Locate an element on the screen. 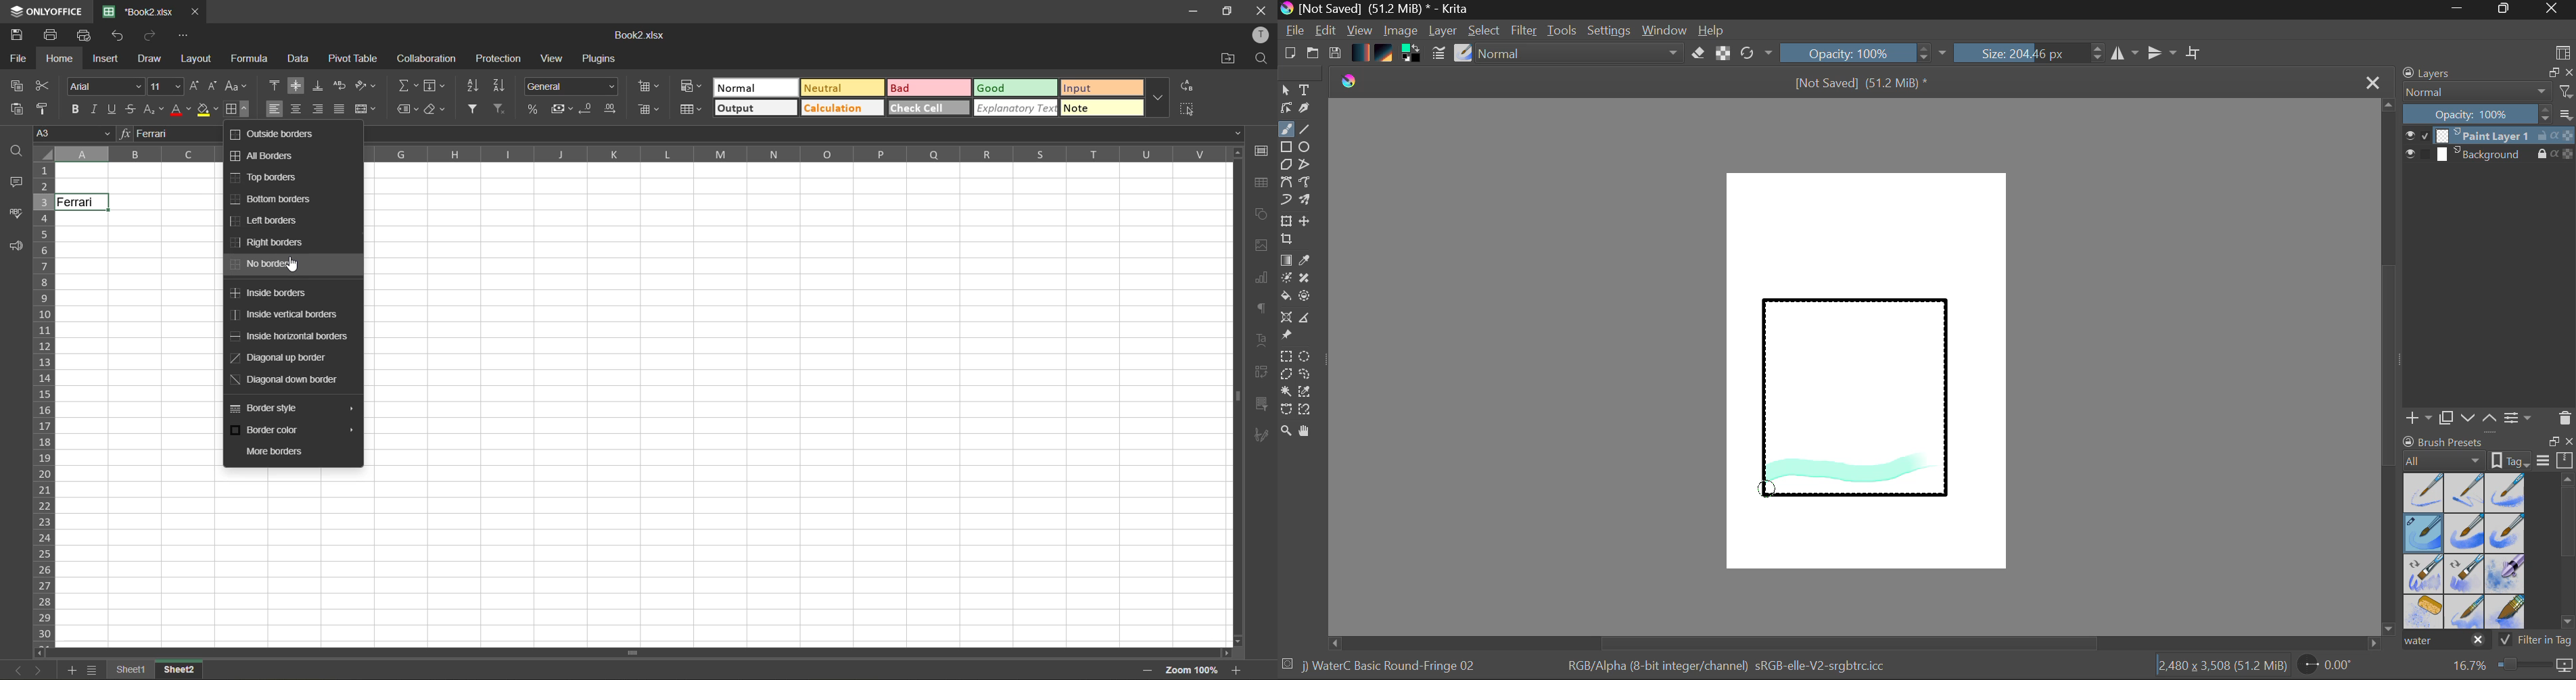 The image size is (2576, 700). New is located at coordinates (1289, 55).